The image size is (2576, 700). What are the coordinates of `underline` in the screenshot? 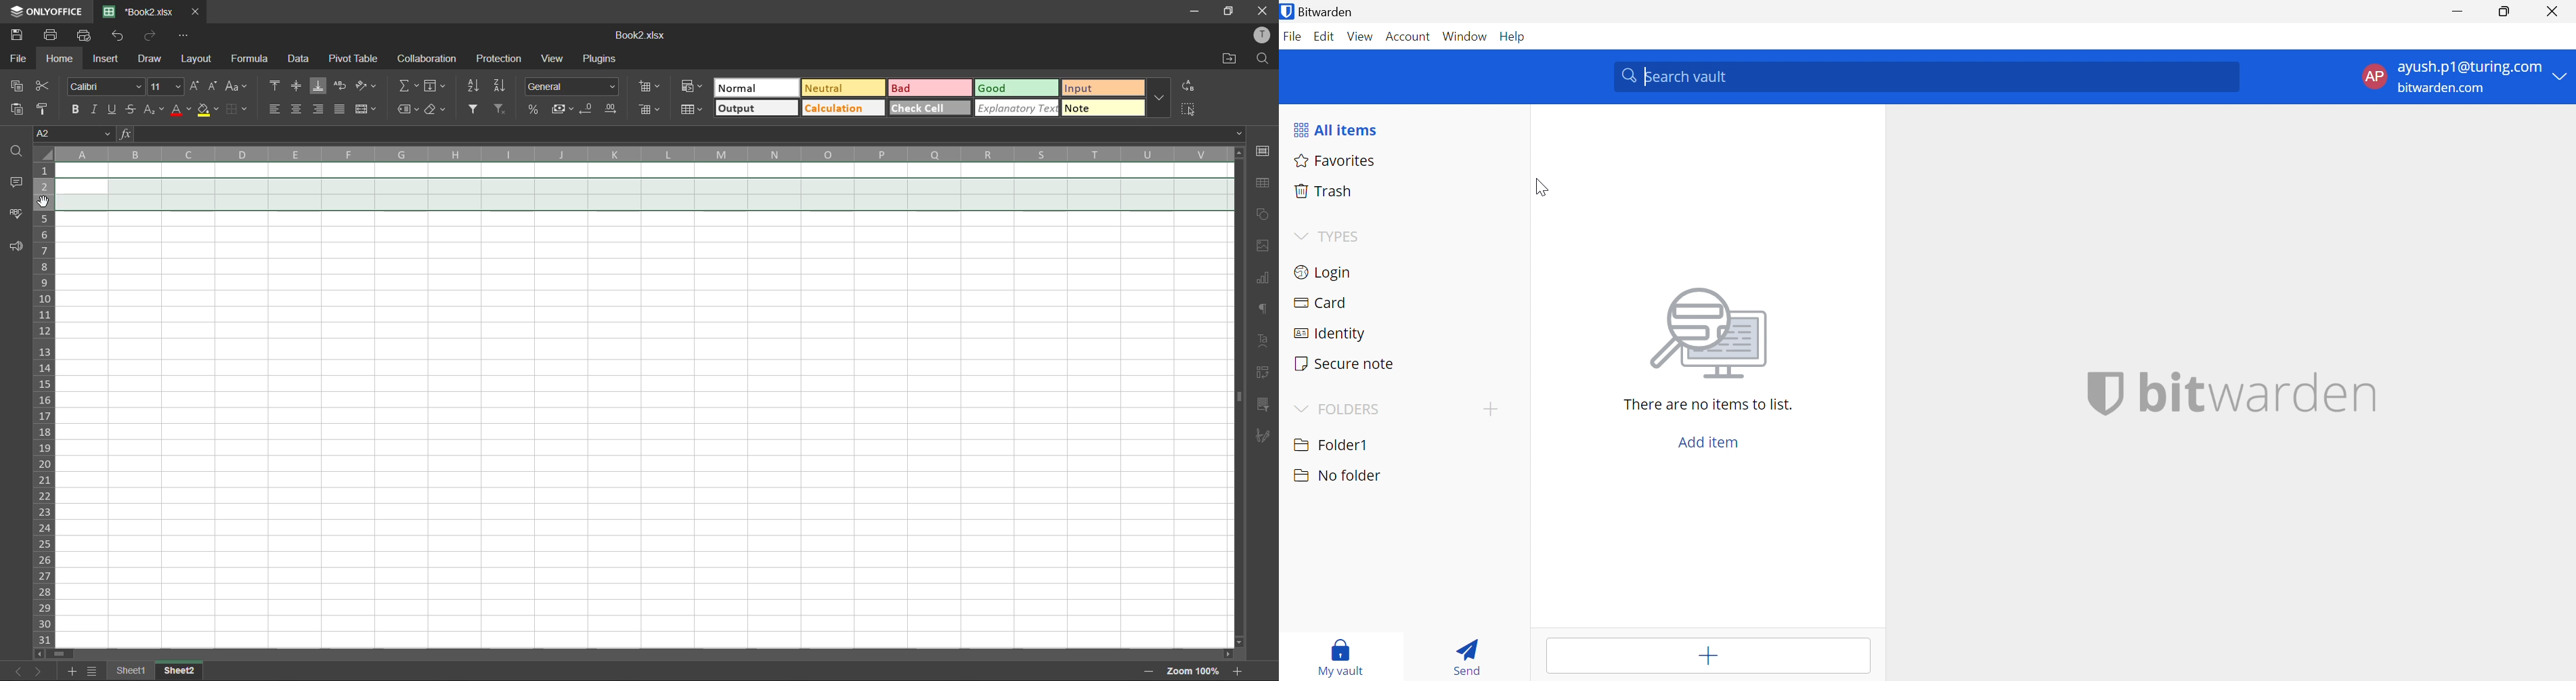 It's located at (114, 107).